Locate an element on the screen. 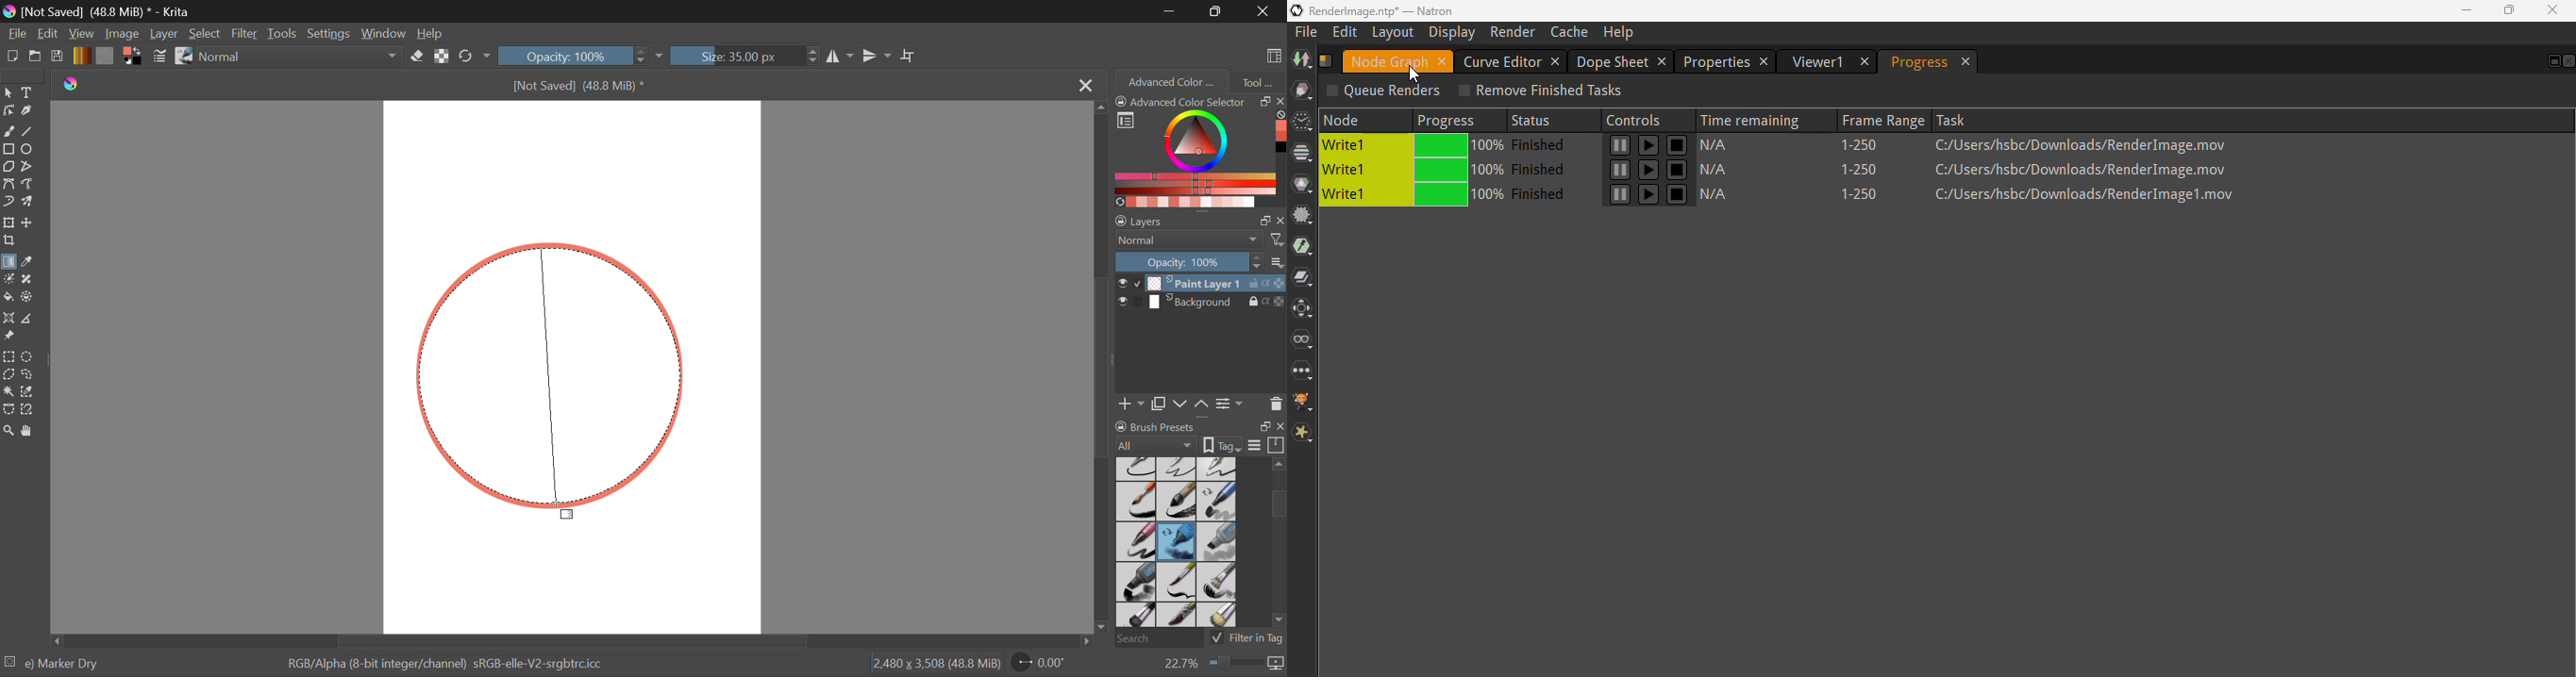  Crop is located at coordinates (910, 56).